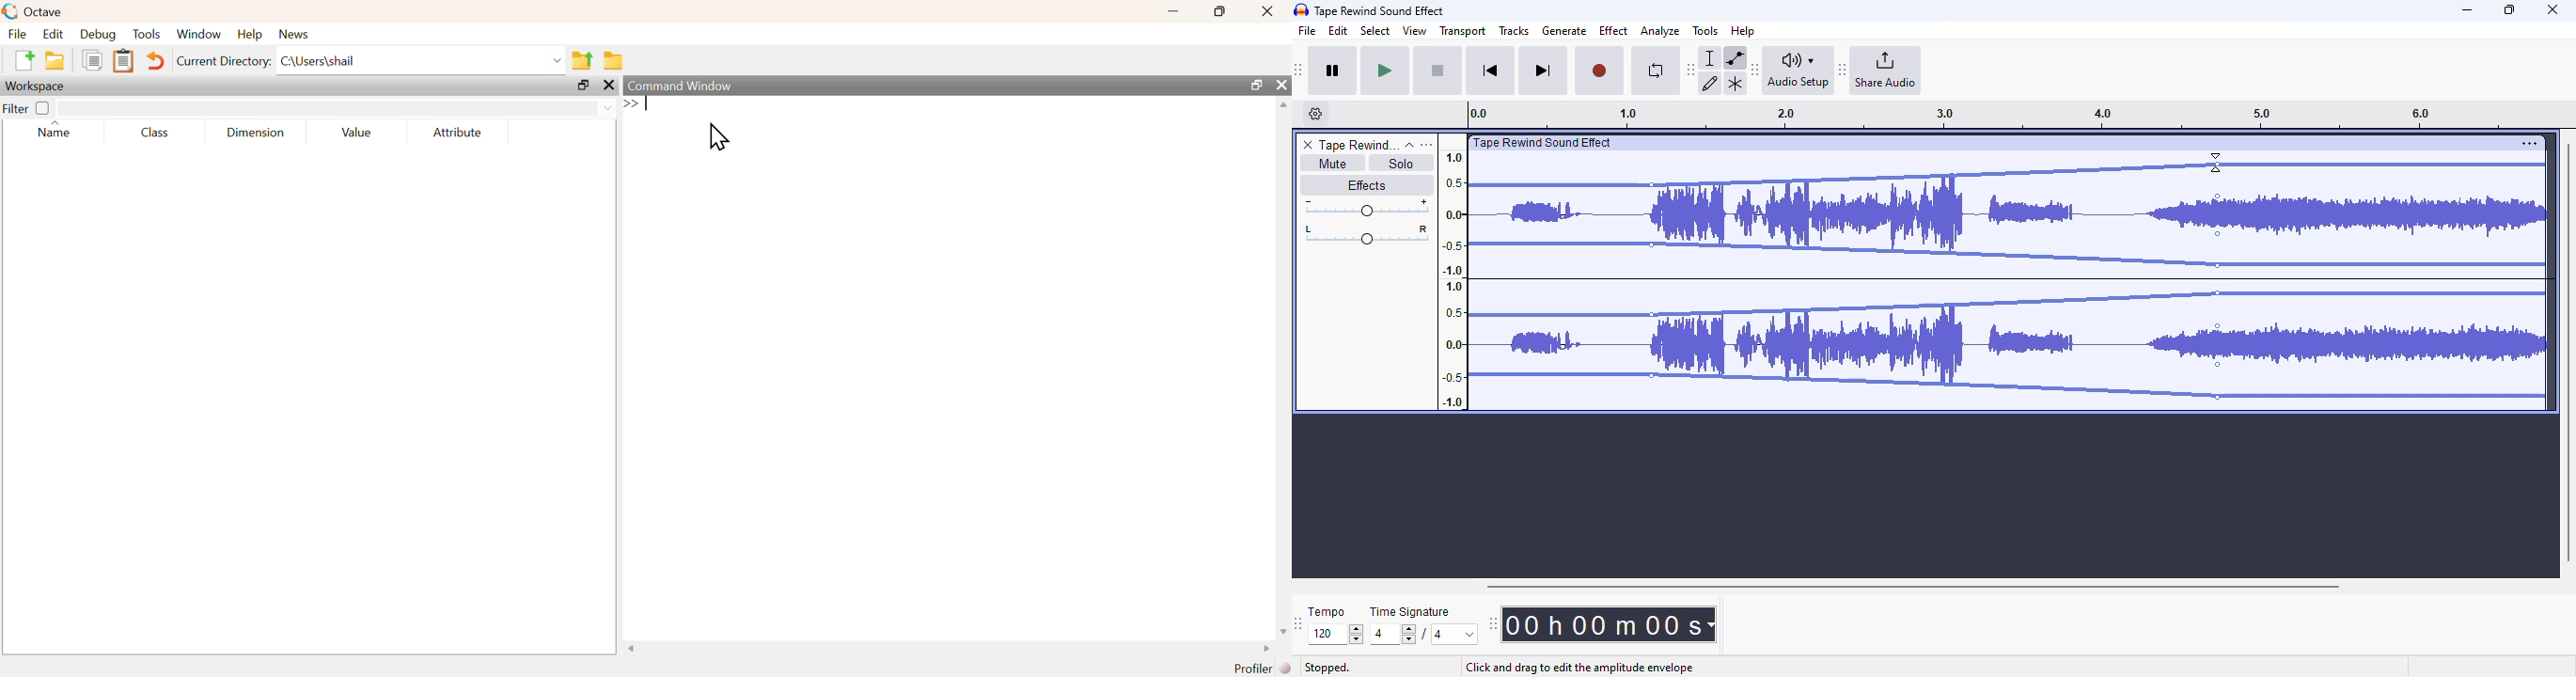 The height and width of the screenshot is (700, 2576). What do you see at coordinates (322, 108) in the screenshot?
I see `search box` at bounding box center [322, 108].